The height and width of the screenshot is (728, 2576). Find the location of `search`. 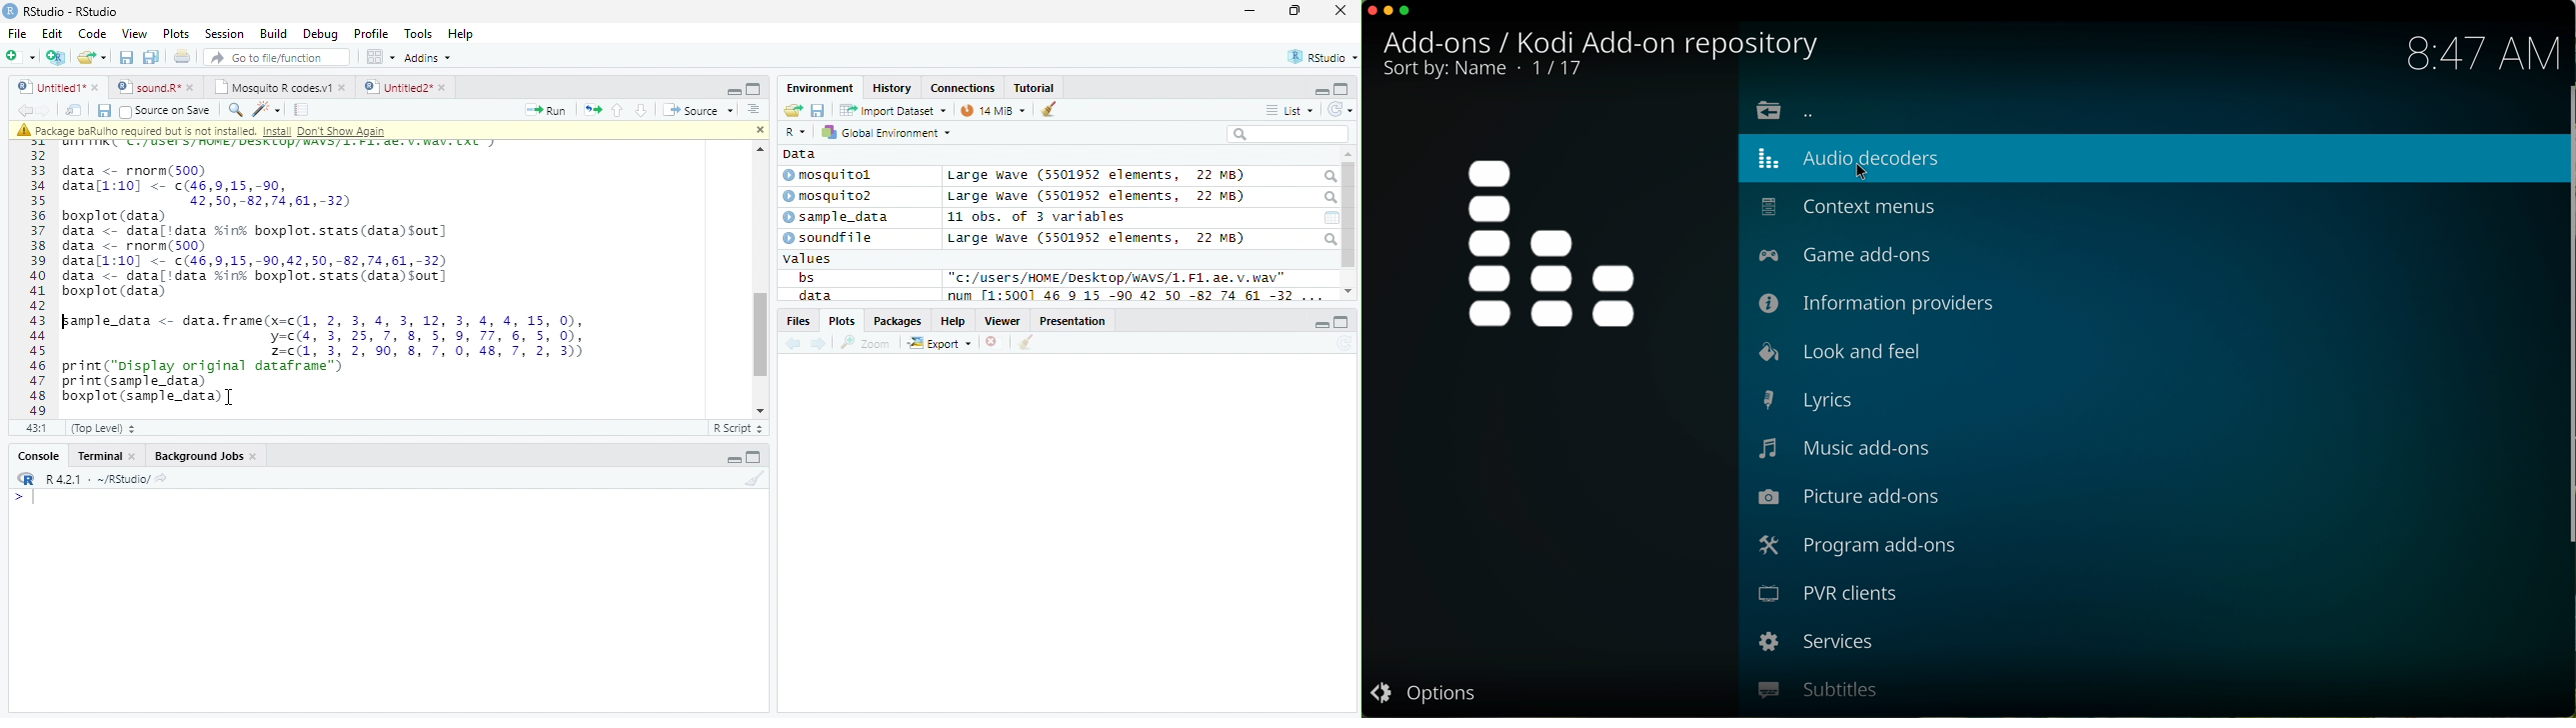

search is located at coordinates (1328, 177).